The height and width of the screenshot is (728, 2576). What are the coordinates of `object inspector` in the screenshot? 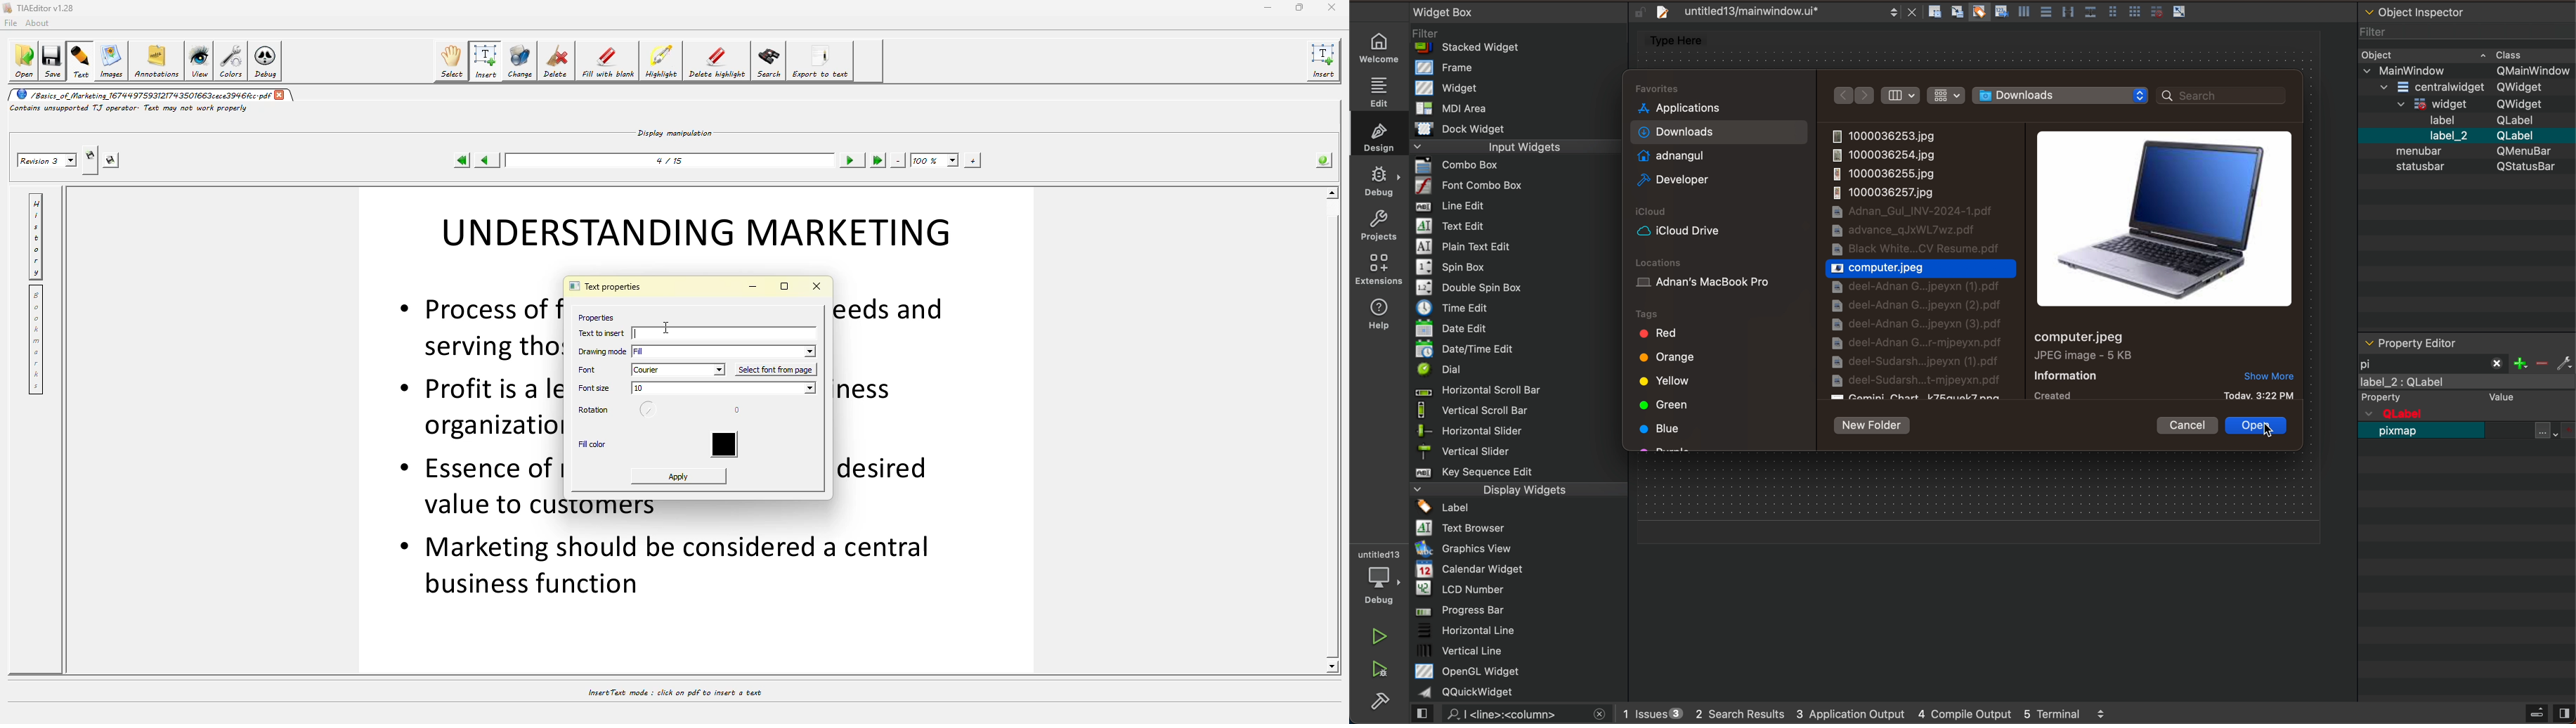 It's located at (2465, 167).